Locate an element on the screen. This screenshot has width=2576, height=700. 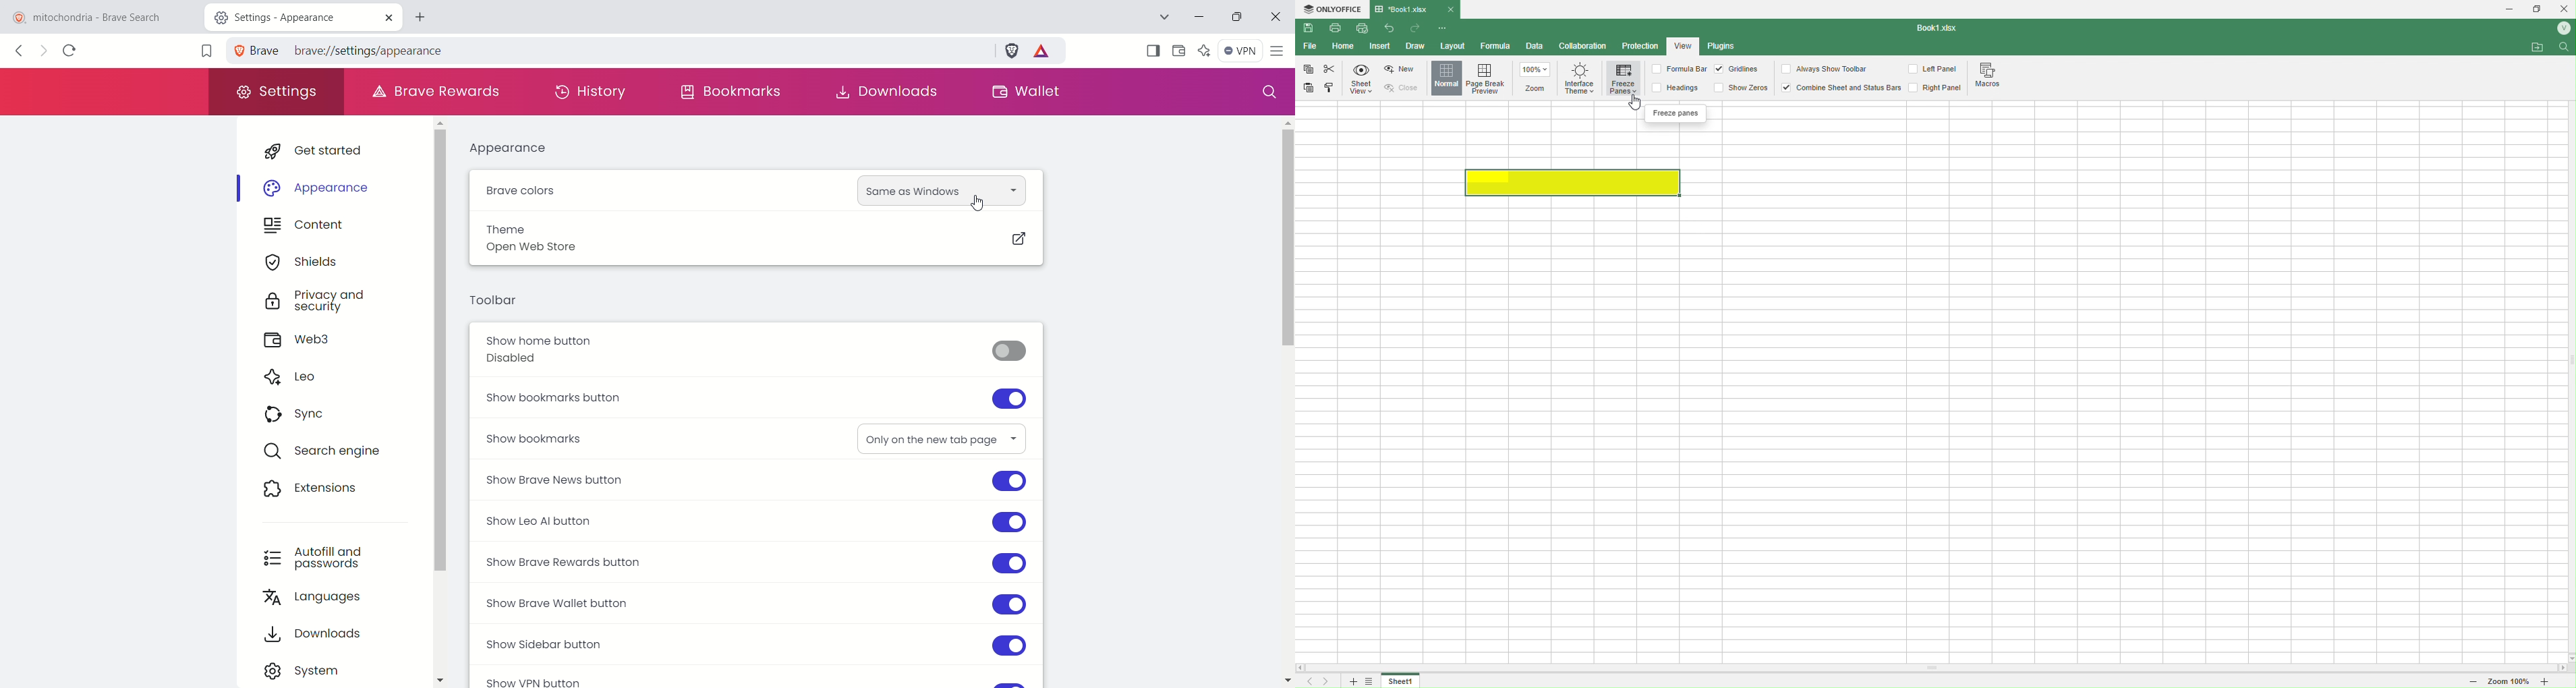
Close is located at coordinates (1407, 88).